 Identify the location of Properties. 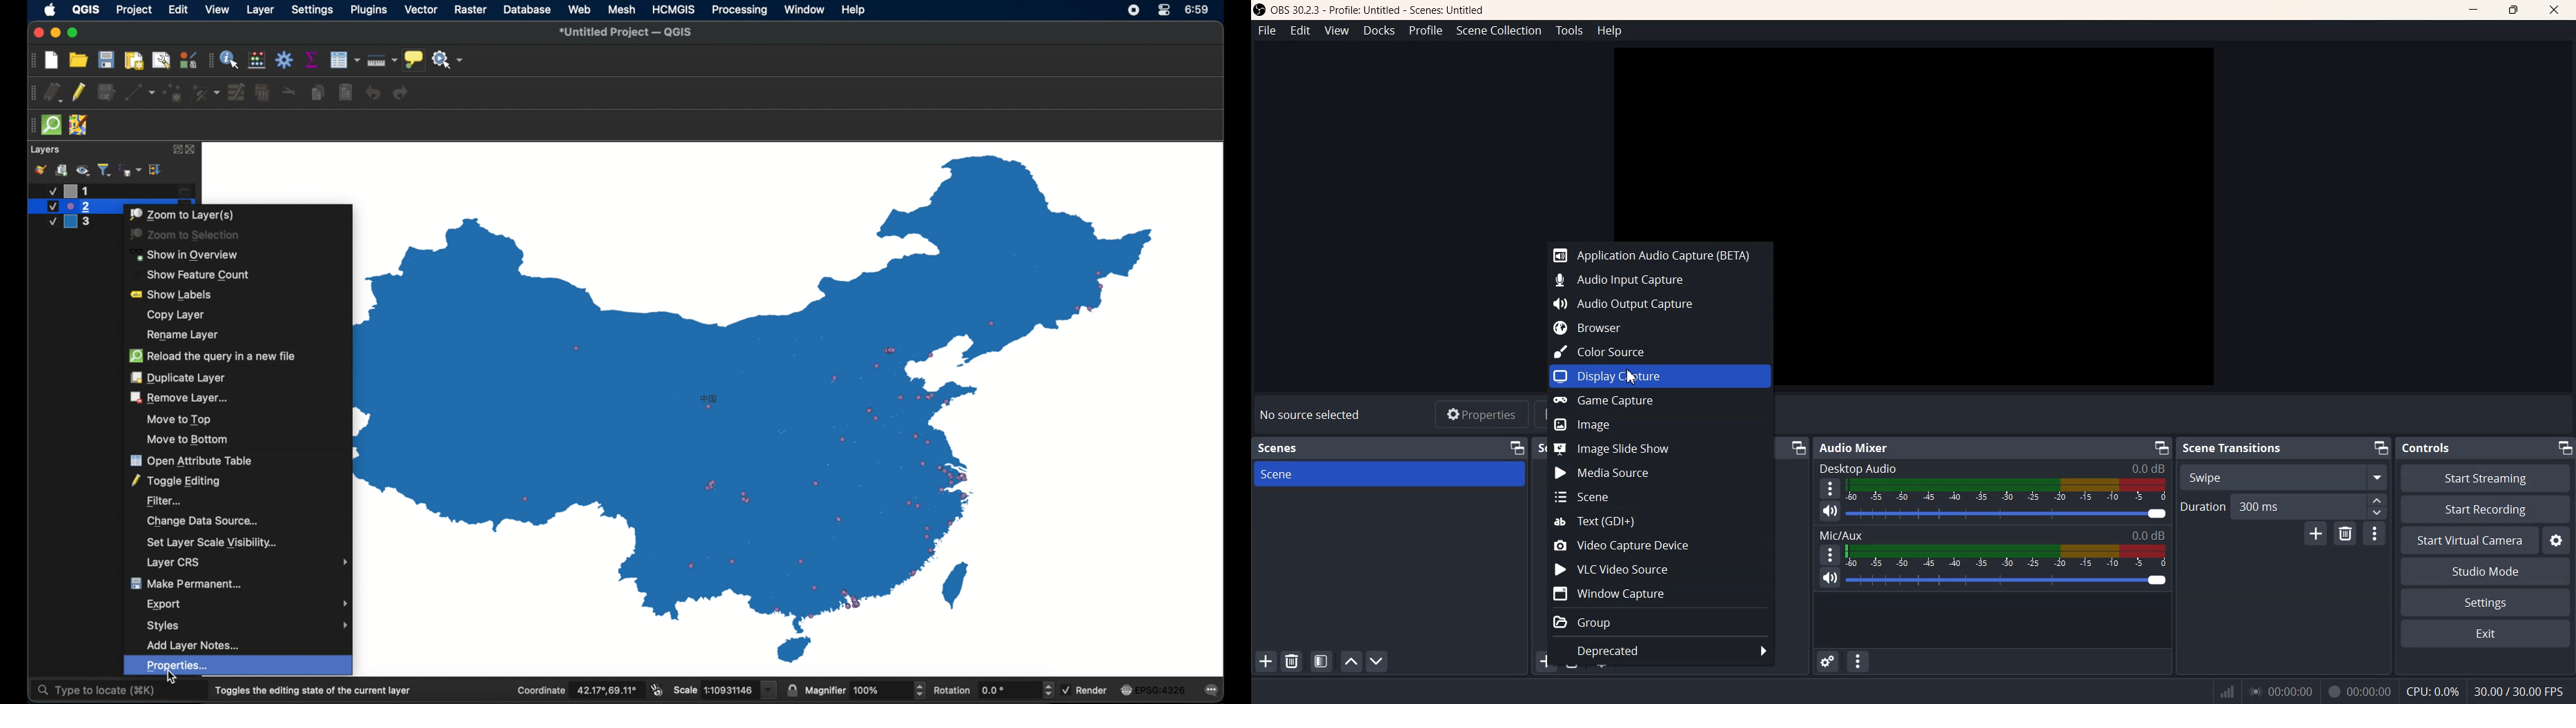
(1481, 414).